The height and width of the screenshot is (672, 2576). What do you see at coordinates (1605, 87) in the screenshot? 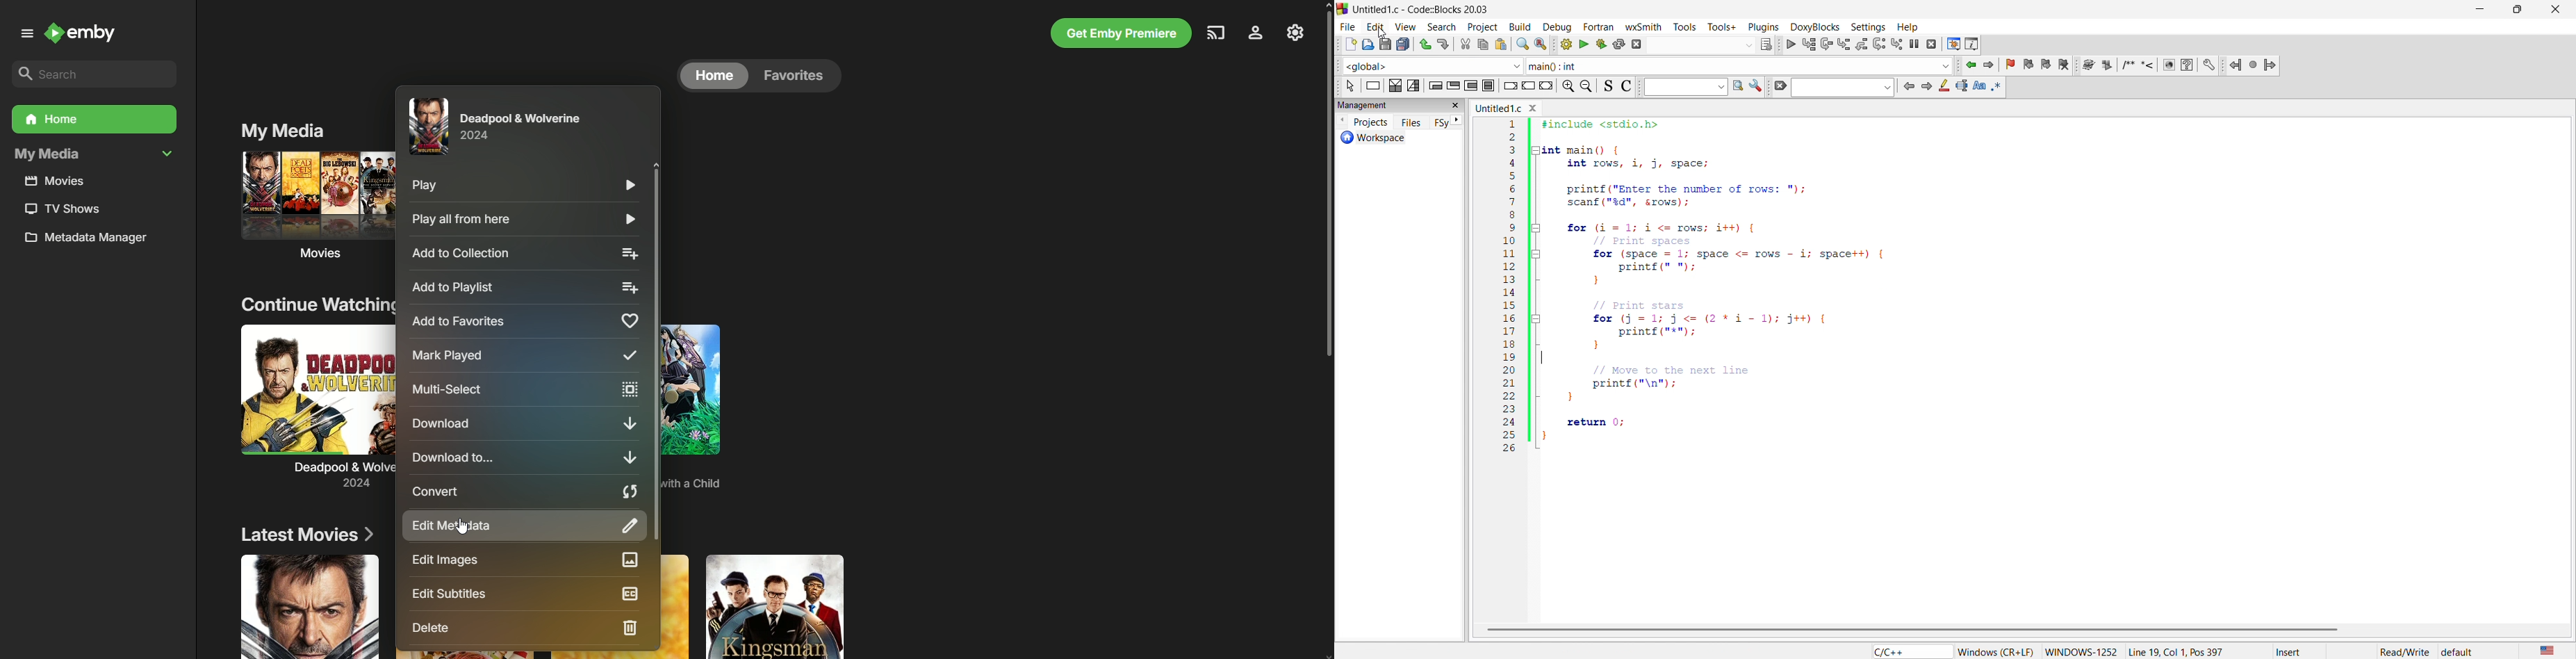
I see `toggle source` at bounding box center [1605, 87].